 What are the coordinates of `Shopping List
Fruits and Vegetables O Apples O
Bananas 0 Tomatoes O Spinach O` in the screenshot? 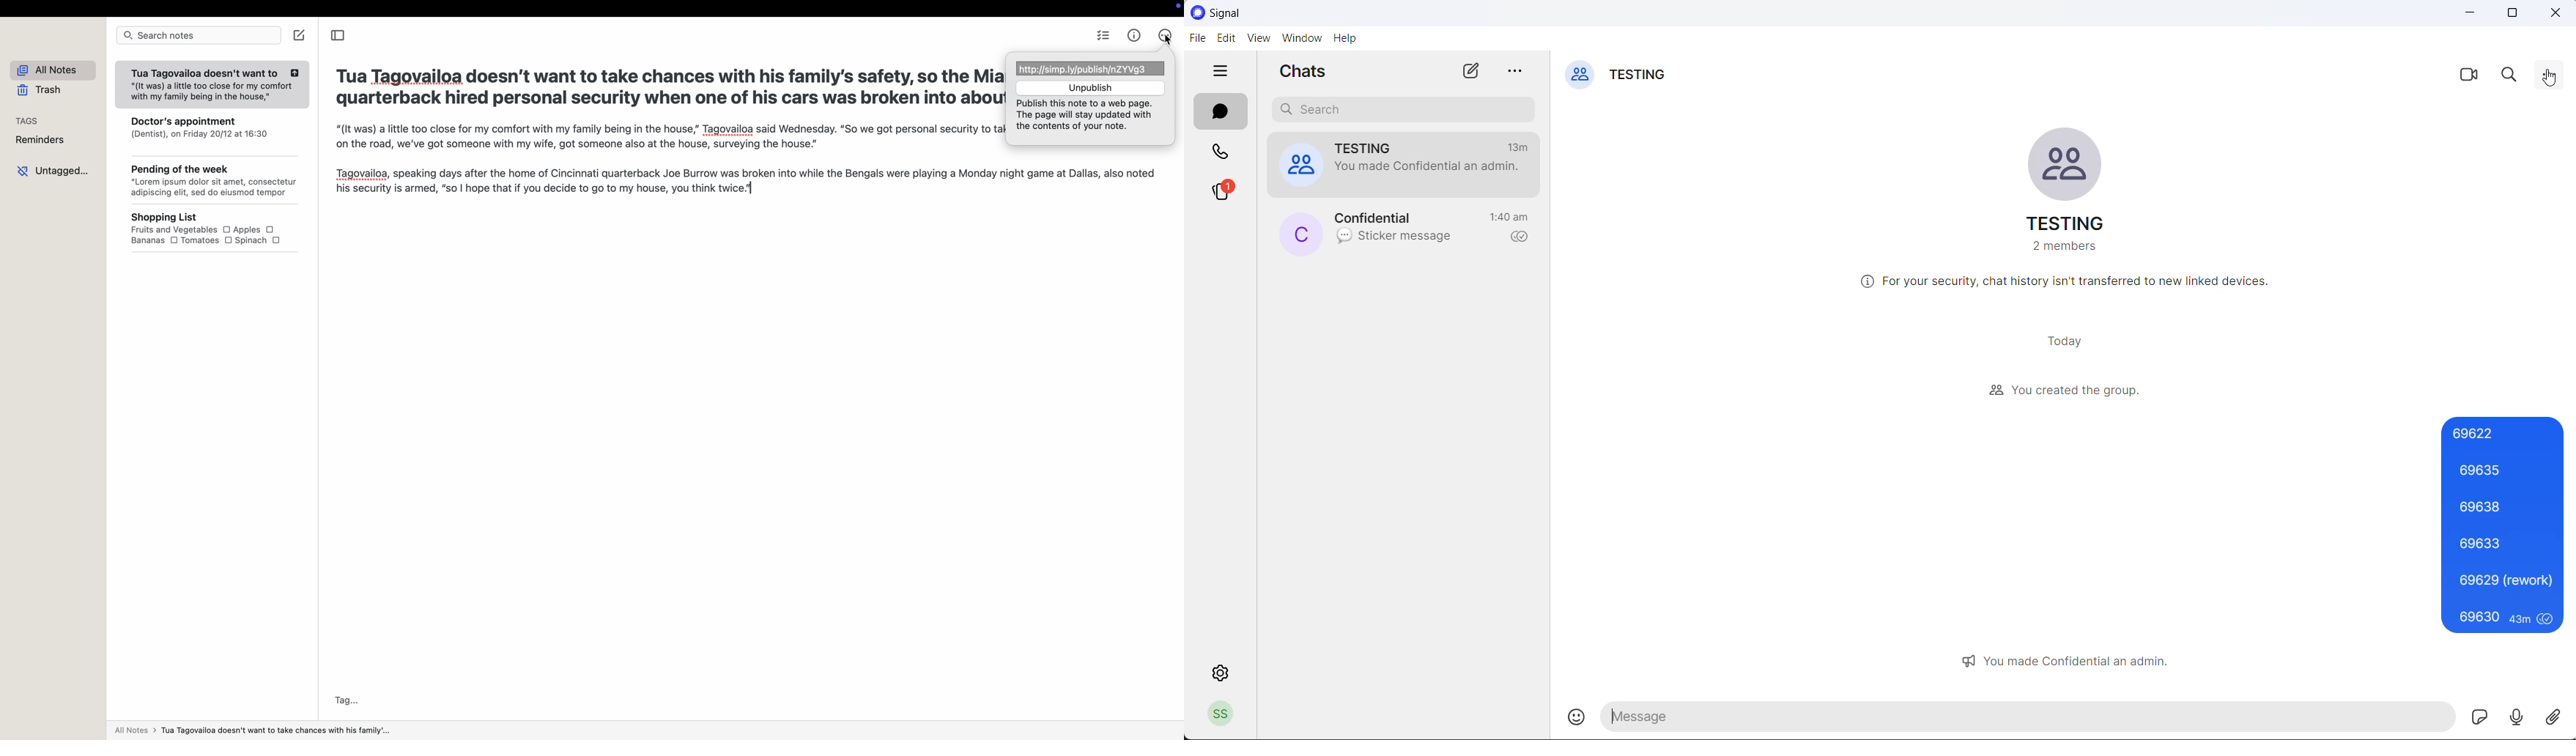 It's located at (221, 229).